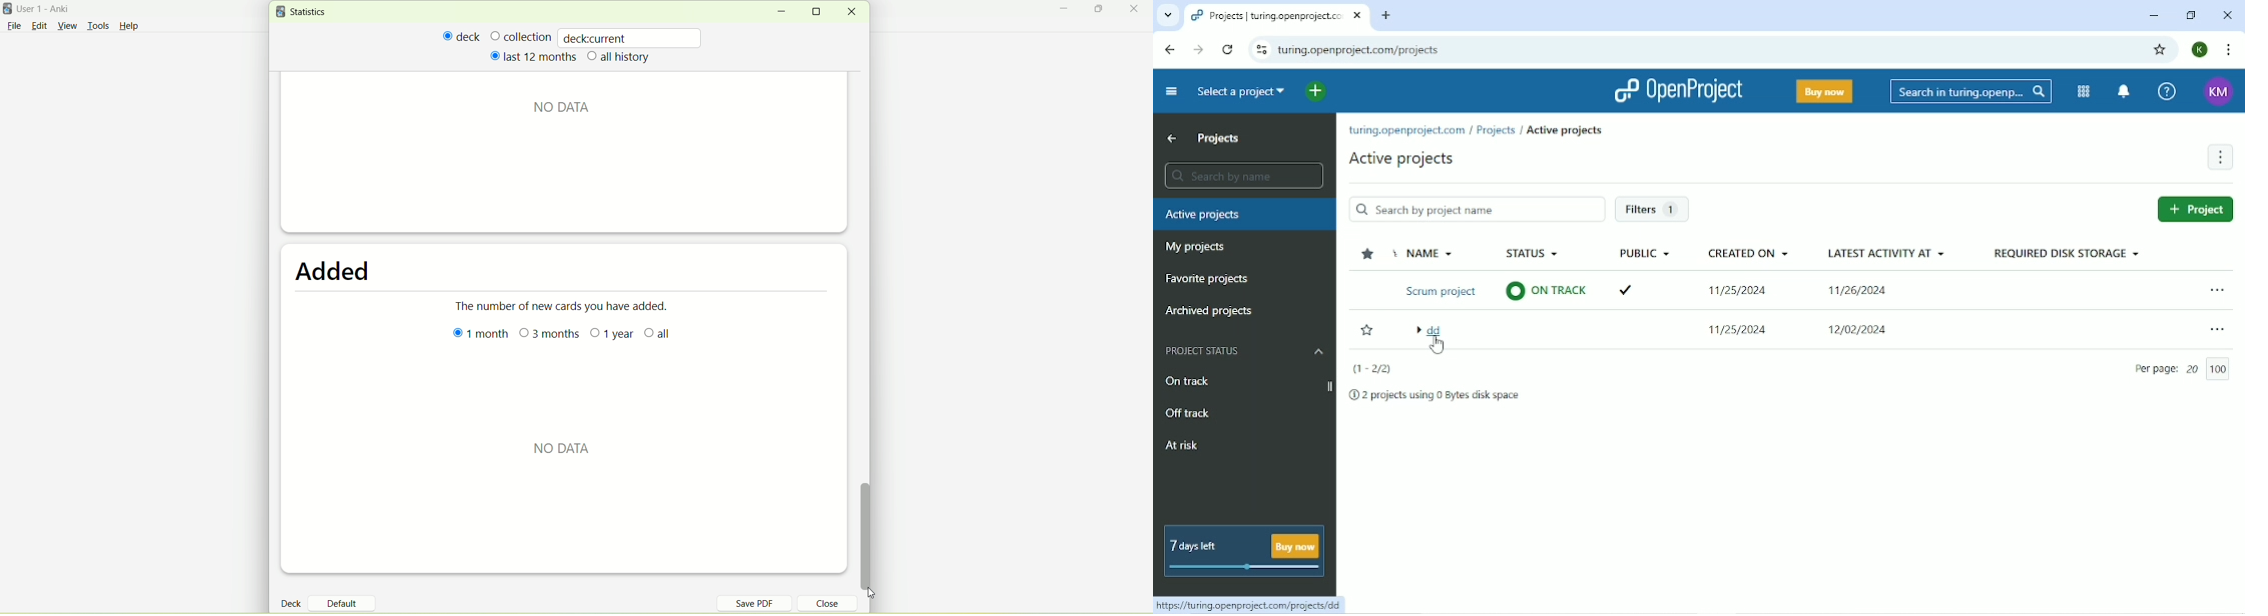  Describe the element at coordinates (1068, 10) in the screenshot. I see `minimize` at that location.